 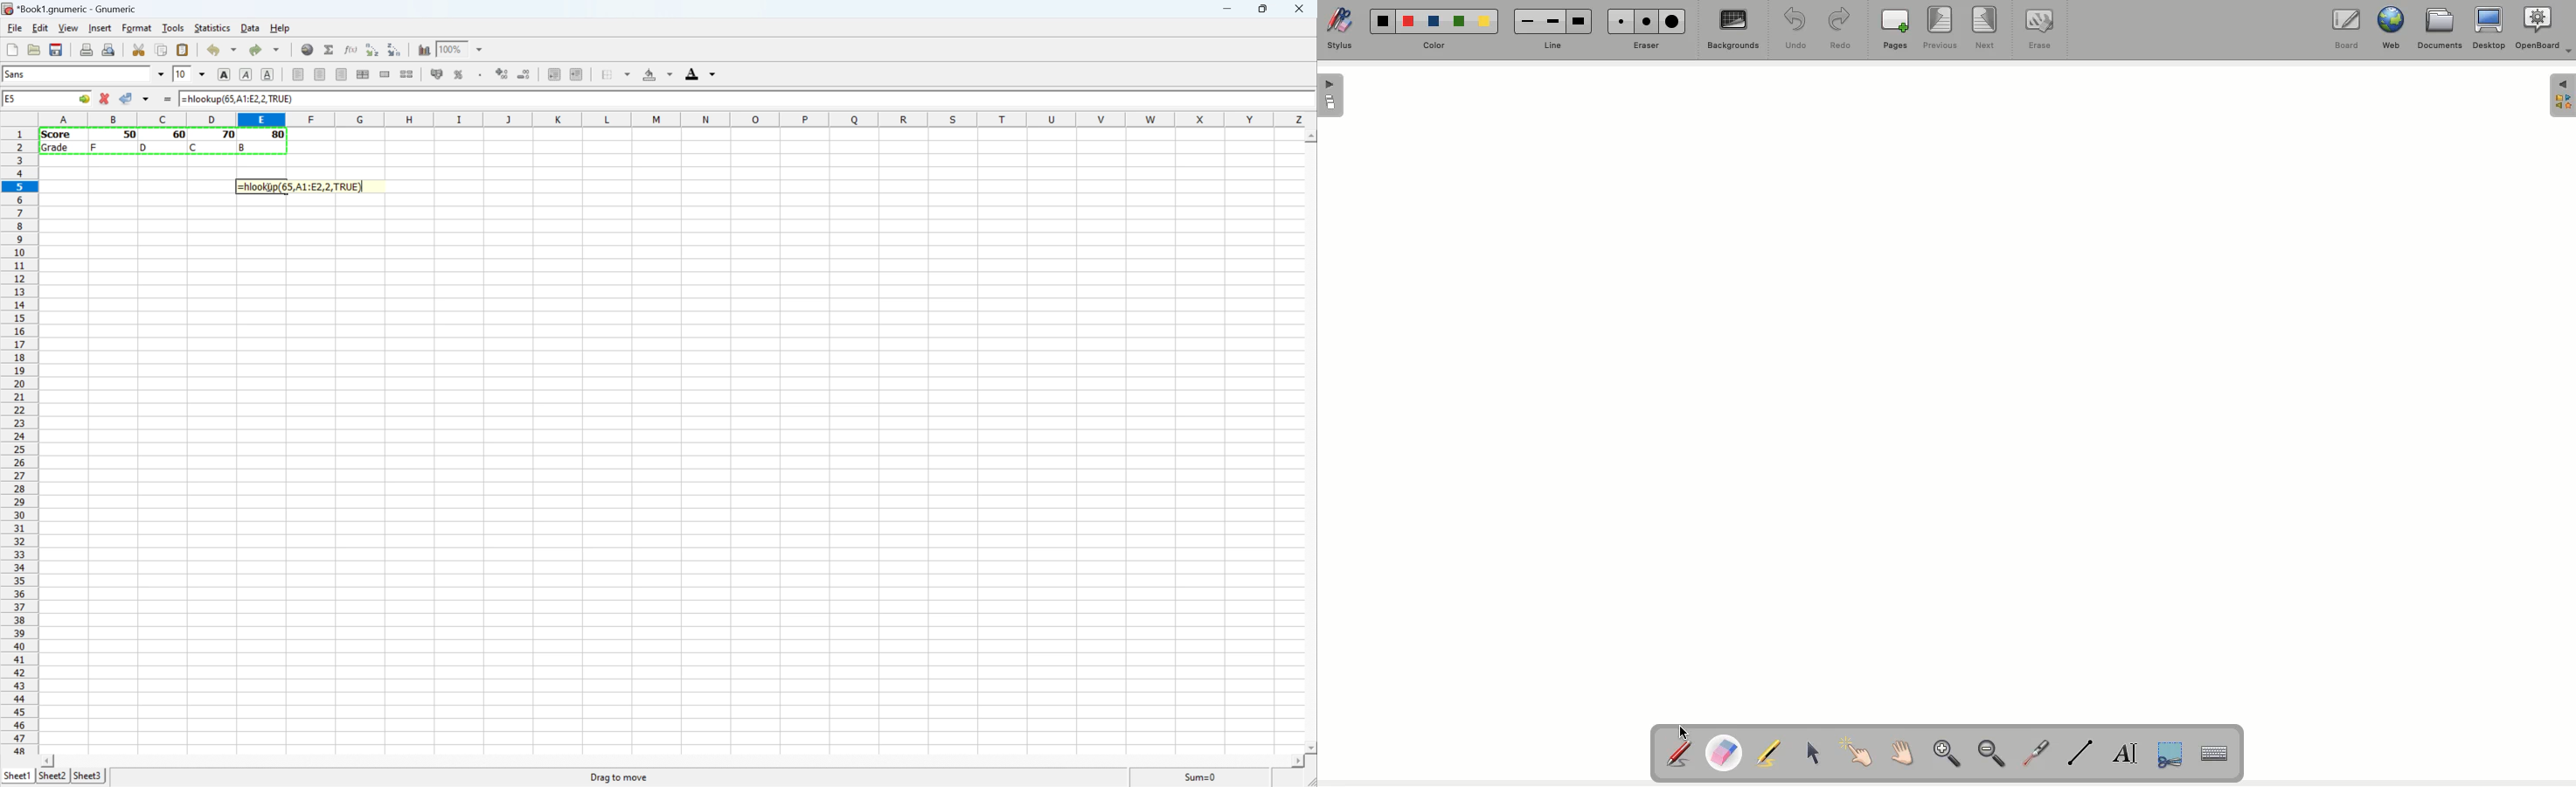 I want to click on Increase the number of decimals displayed, so click(x=502, y=73).